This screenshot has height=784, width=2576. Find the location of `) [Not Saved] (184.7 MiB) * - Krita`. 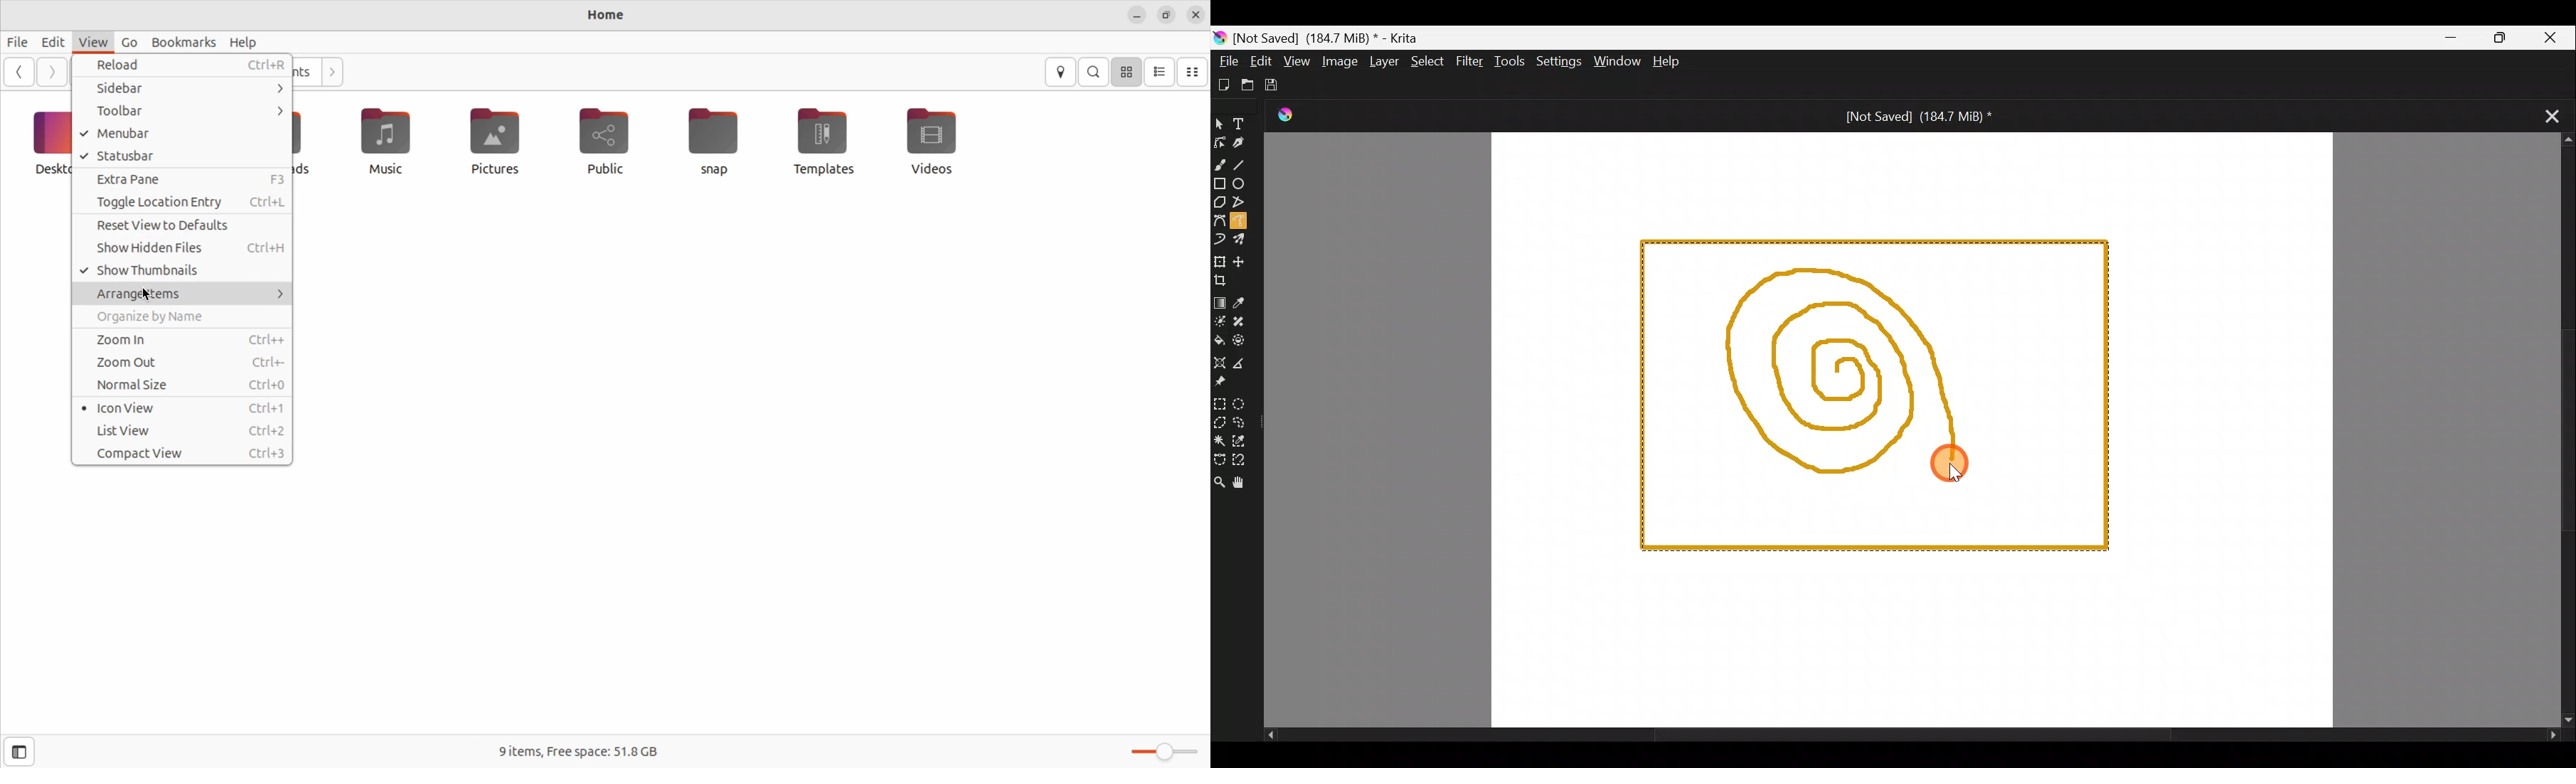

) [Not Saved] (184.7 MiB) * - Krita is located at coordinates (1333, 37).